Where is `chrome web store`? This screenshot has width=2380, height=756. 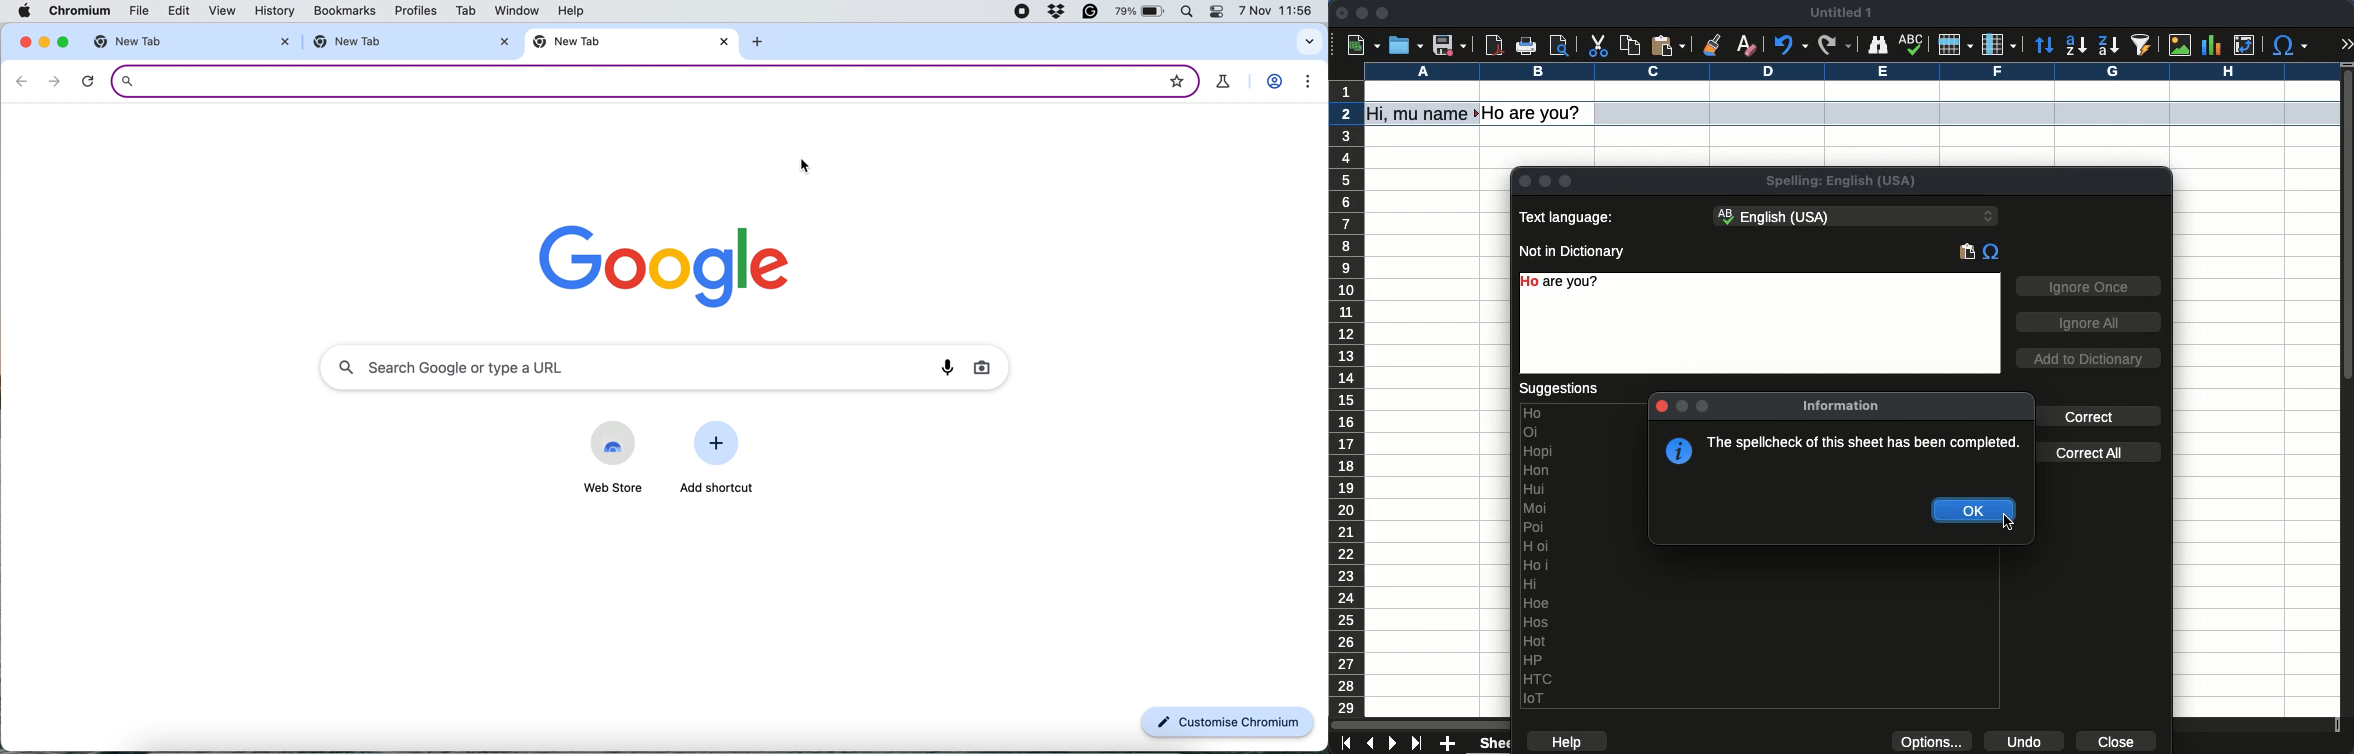
chrome web store is located at coordinates (614, 442).